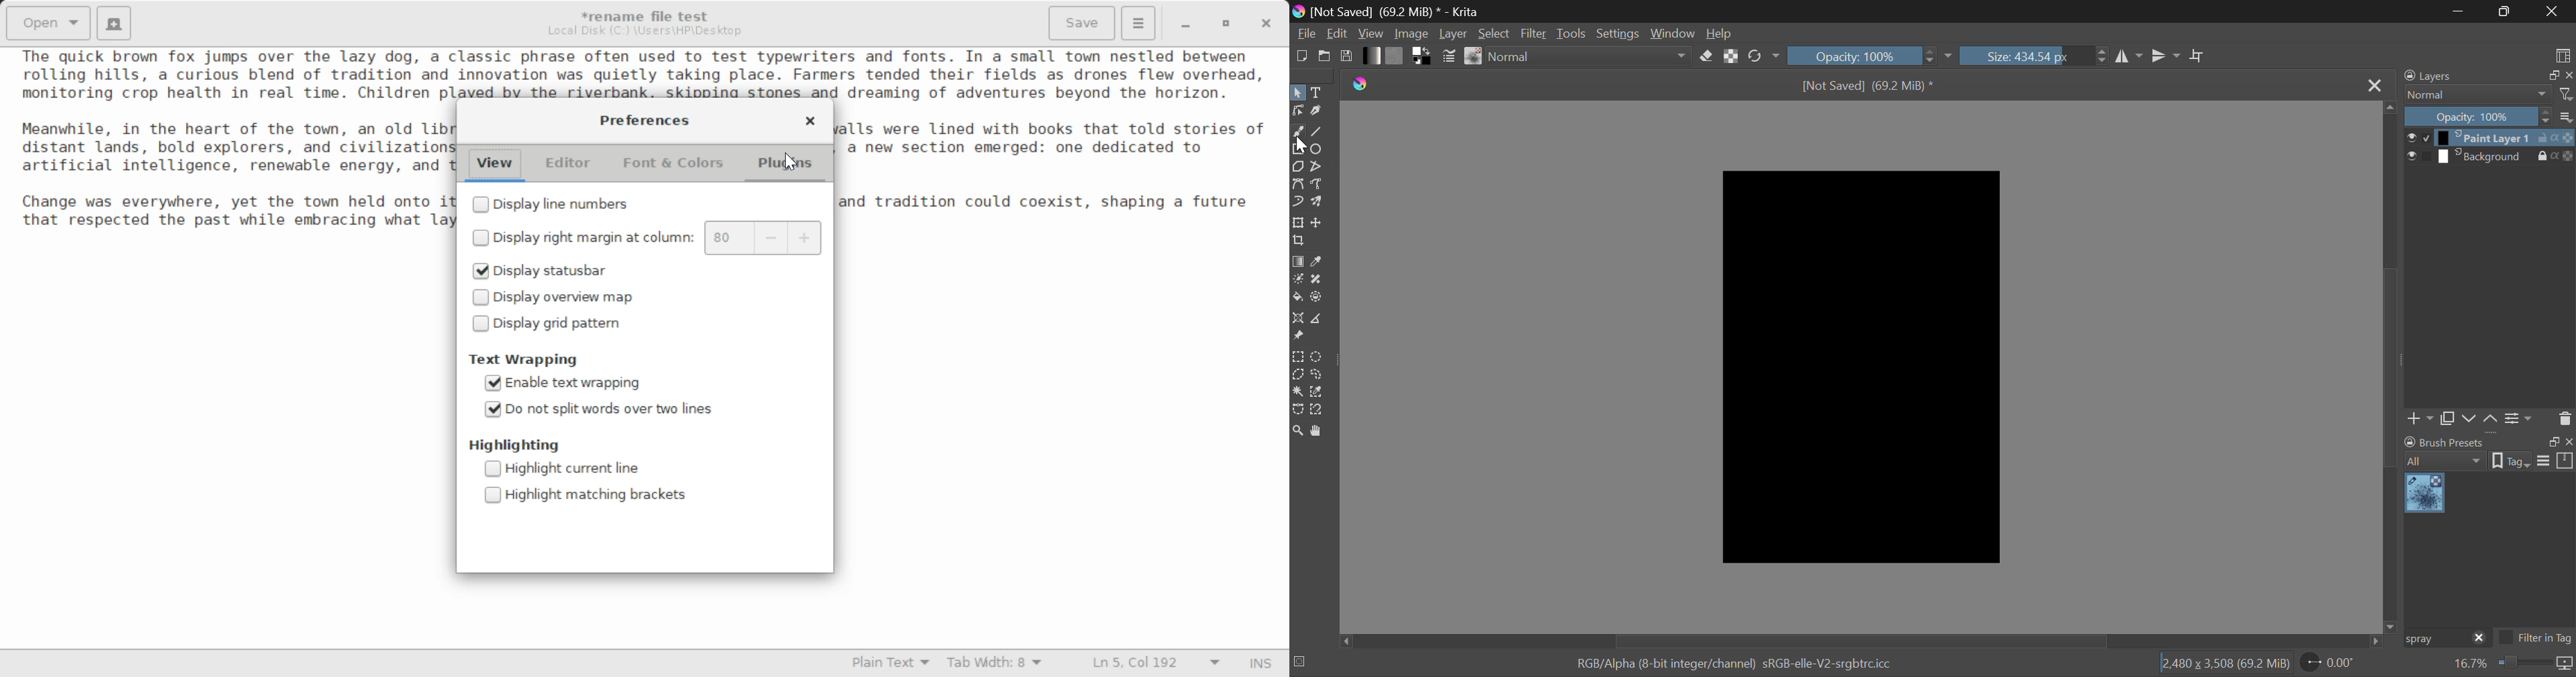  What do you see at coordinates (786, 166) in the screenshot?
I see `Plugins Tab` at bounding box center [786, 166].